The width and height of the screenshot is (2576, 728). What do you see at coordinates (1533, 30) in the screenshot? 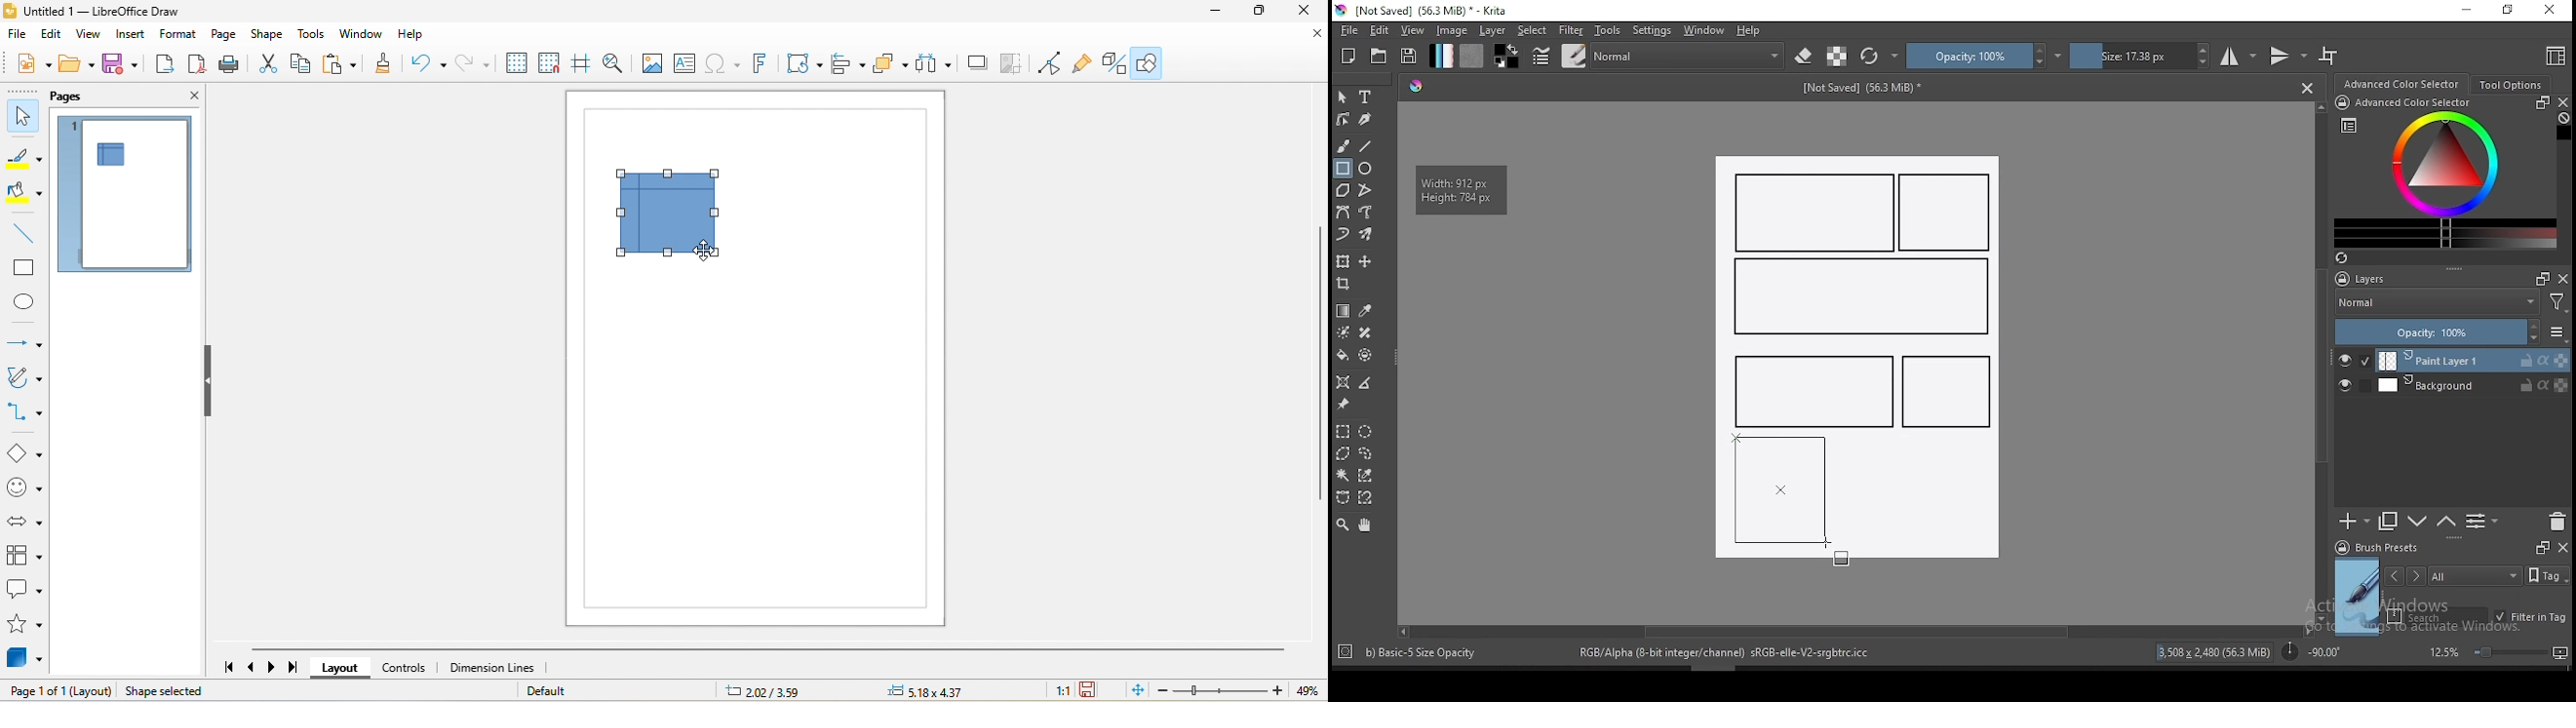
I see `select` at bounding box center [1533, 30].